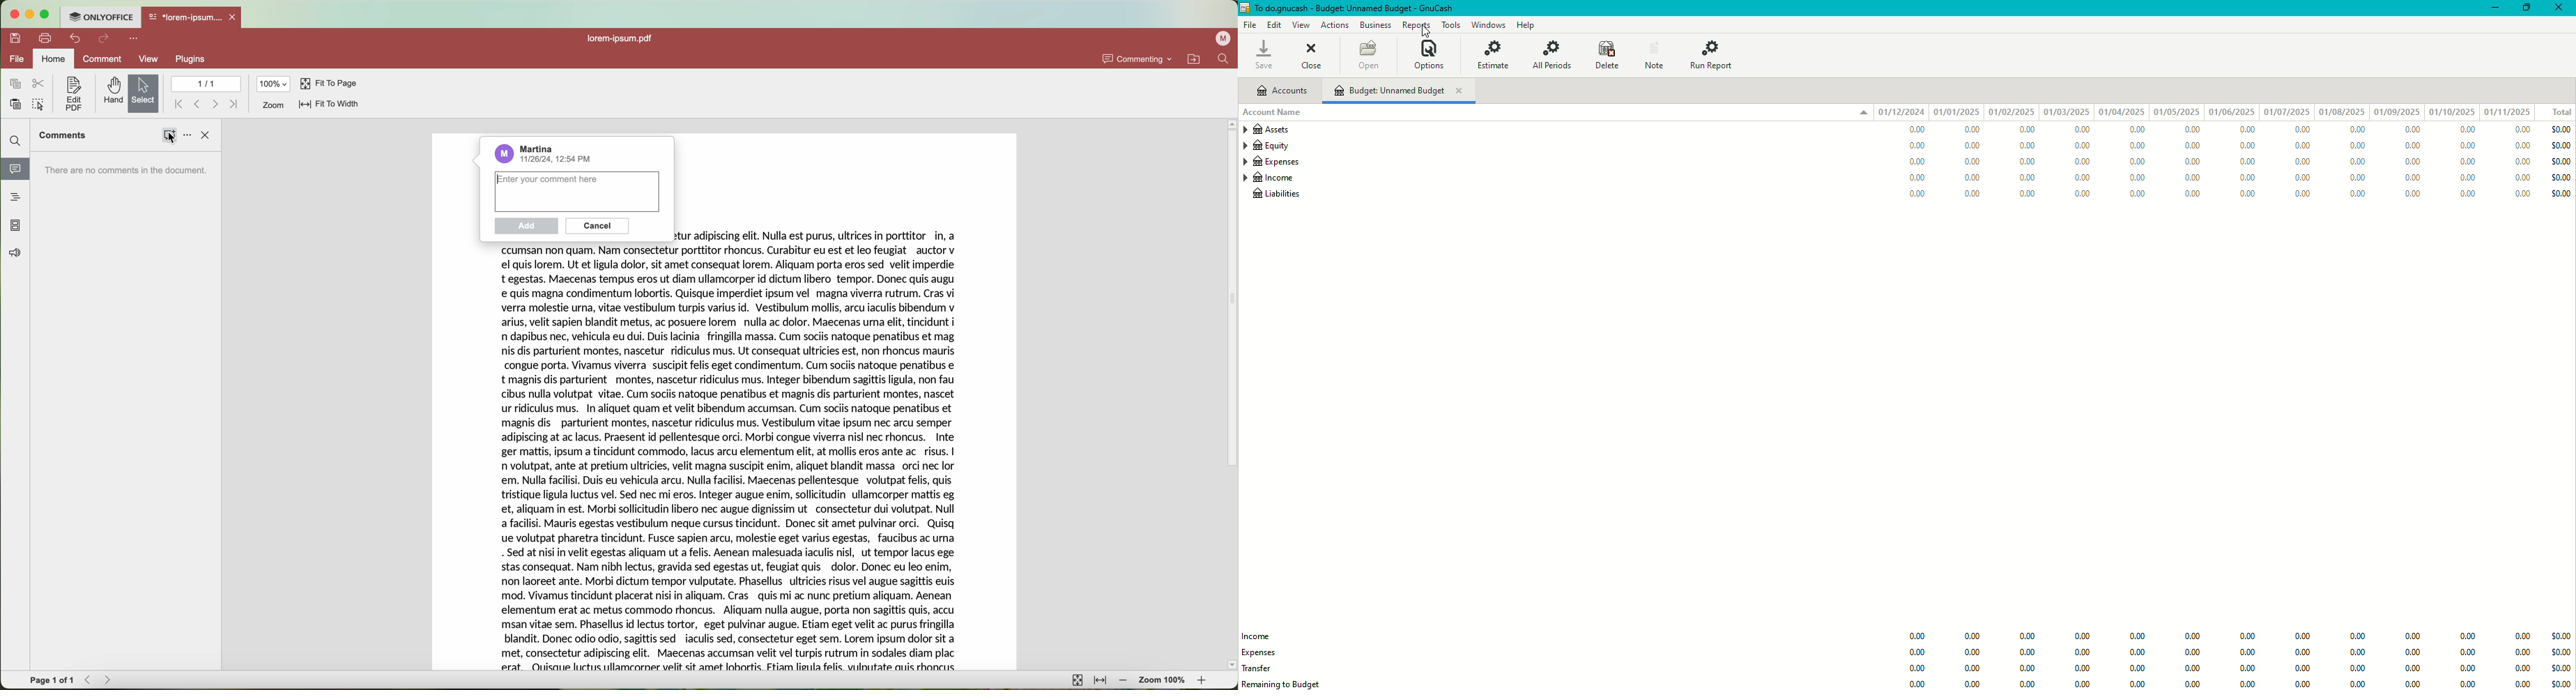 Image resolution: width=2576 pixels, height=700 pixels. I want to click on 0.00, so click(2410, 670).